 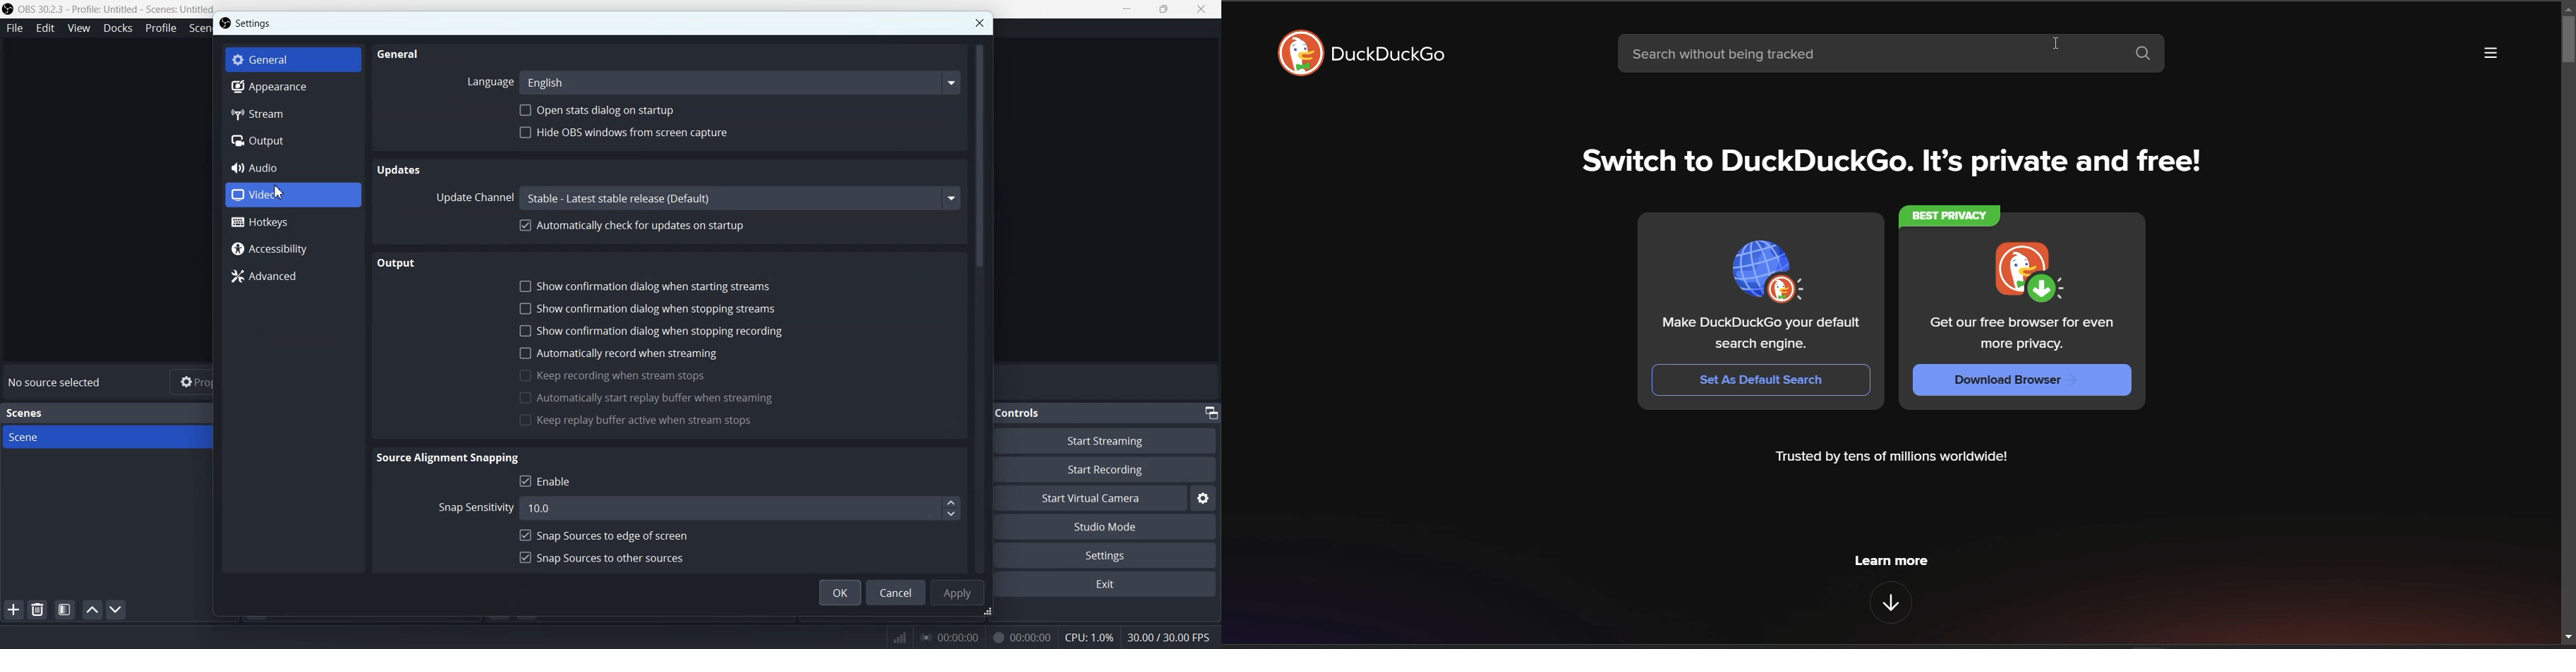 I want to click on Move scene up, so click(x=92, y=610).